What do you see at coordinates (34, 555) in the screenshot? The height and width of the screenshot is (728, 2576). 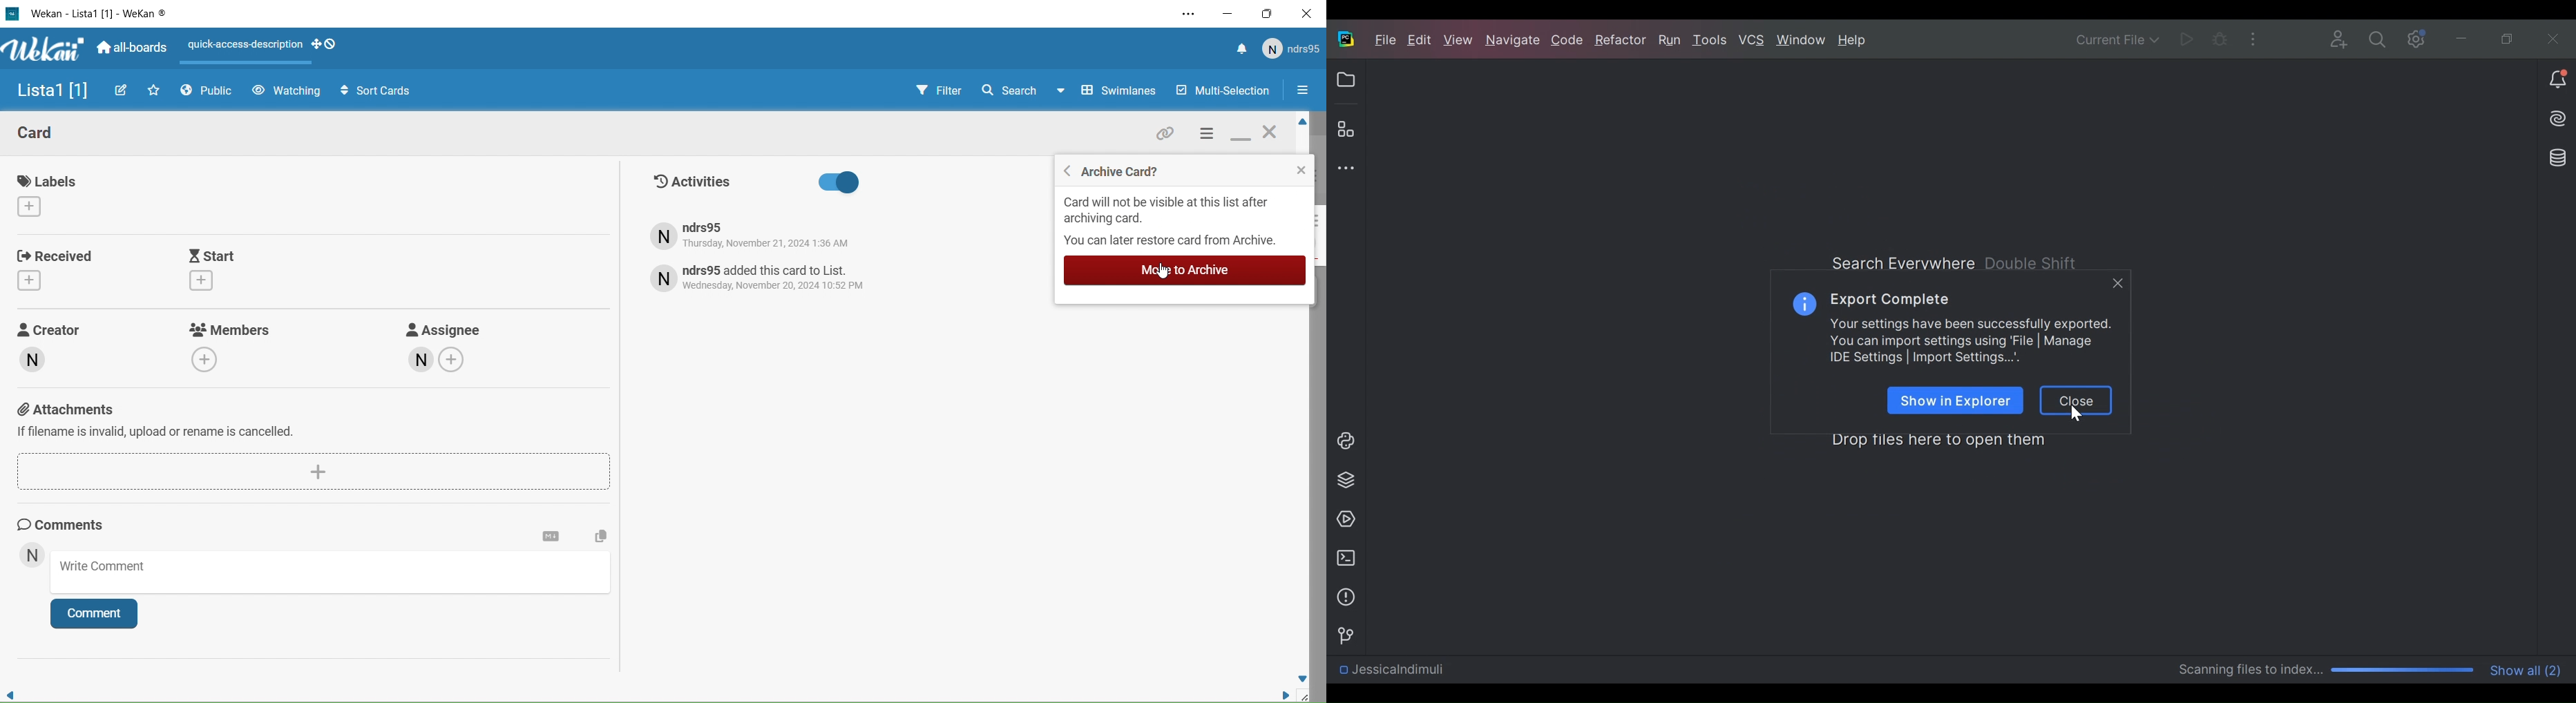 I see `User` at bounding box center [34, 555].